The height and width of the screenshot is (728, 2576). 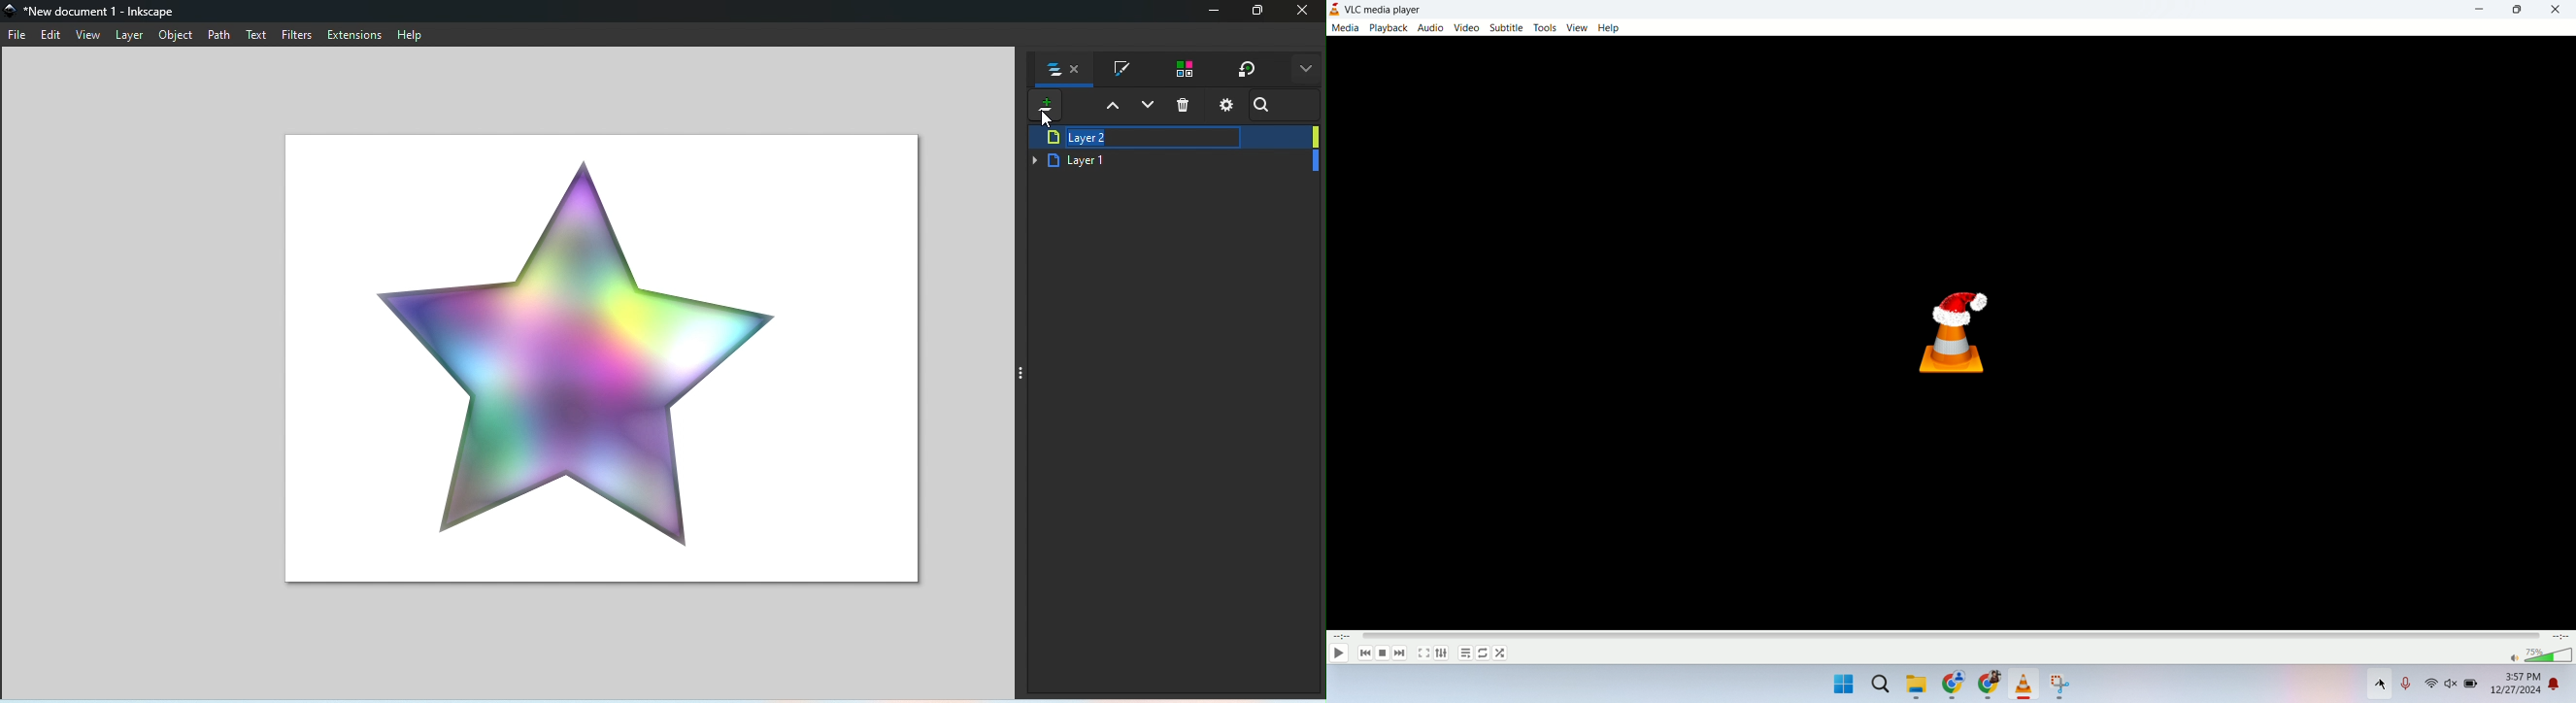 What do you see at coordinates (175, 37) in the screenshot?
I see `Object` at bounding box center [175, 37].